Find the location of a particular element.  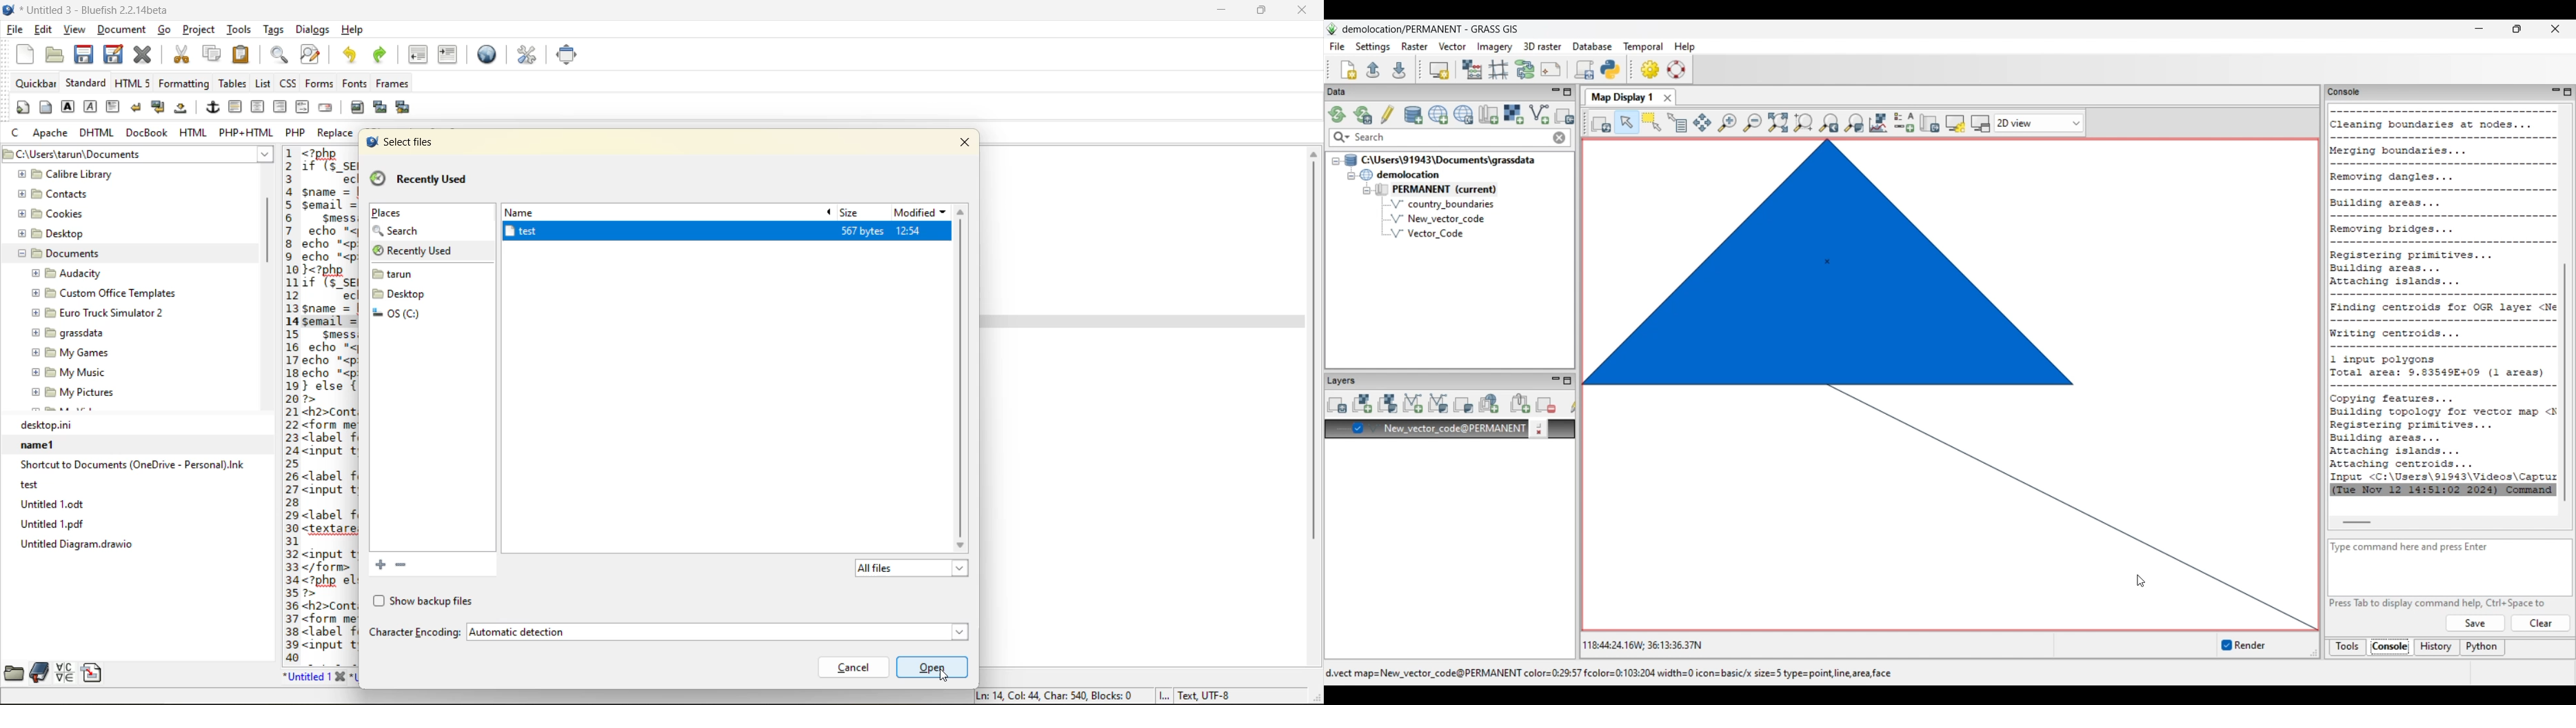

new is located at coordinates (21, 54).